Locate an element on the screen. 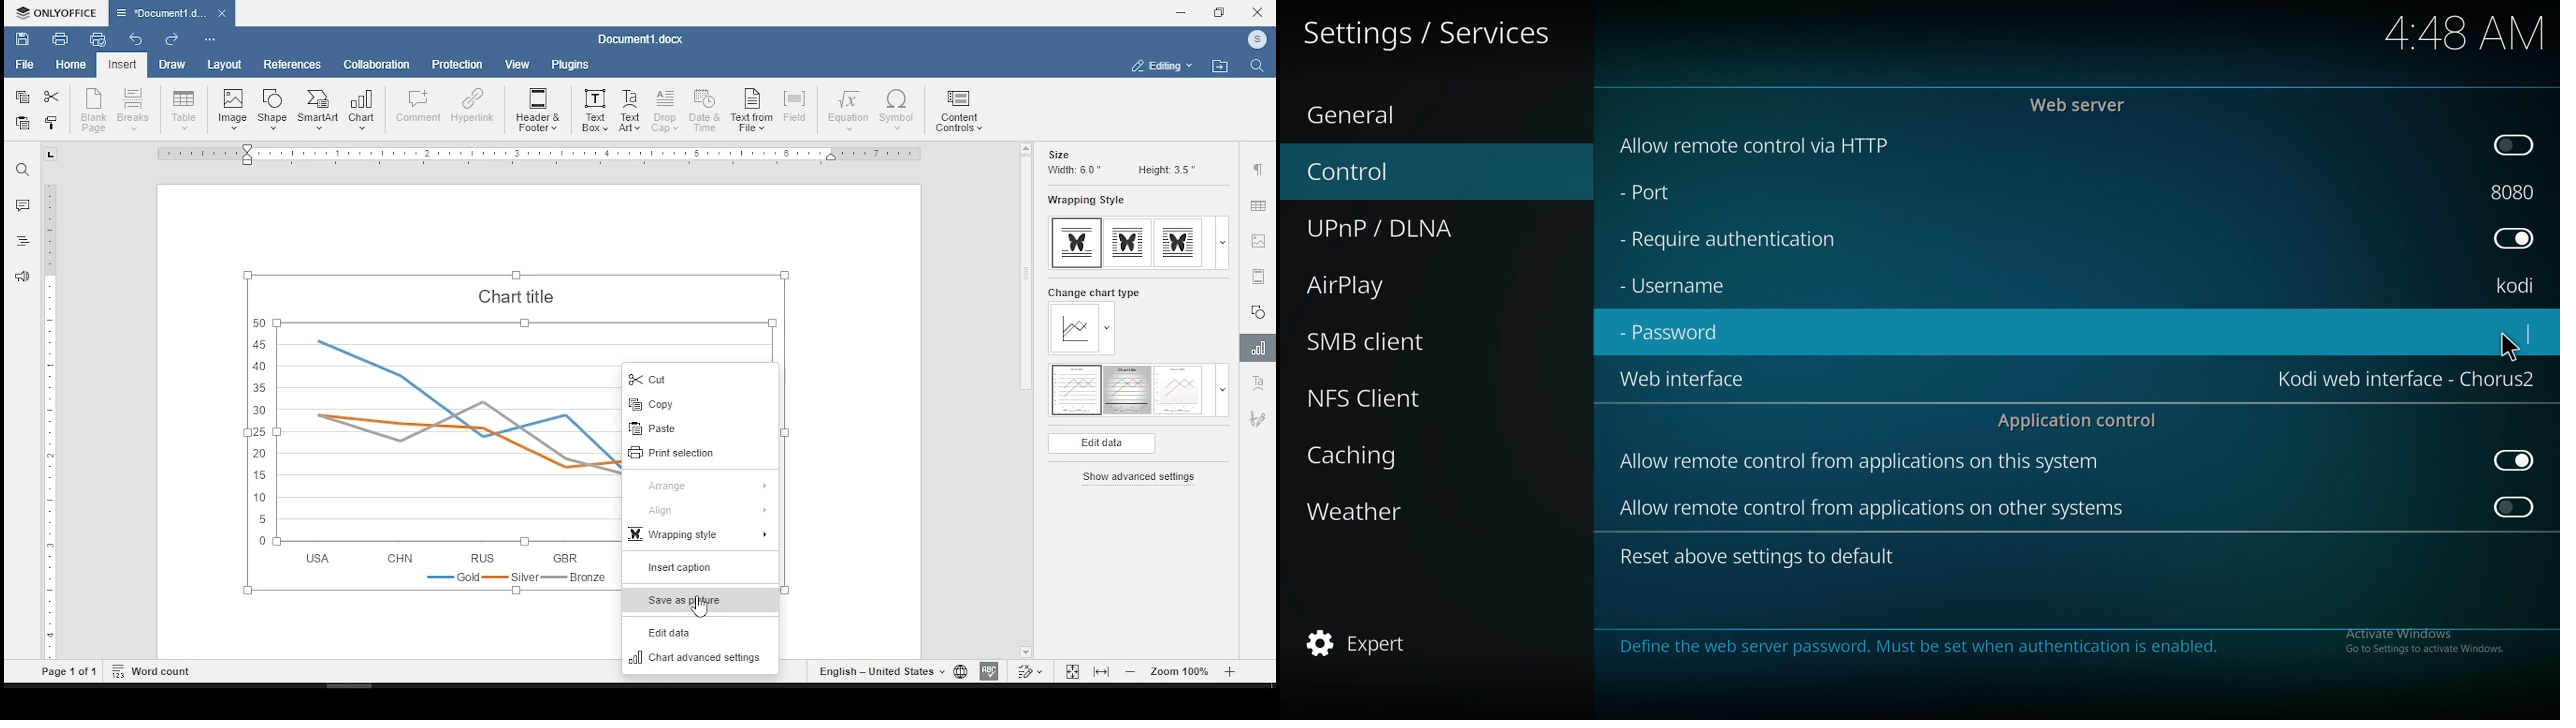 Image resolution: width=2576 pixels, height=728 pixels. save is located at coordinates (23, 38).